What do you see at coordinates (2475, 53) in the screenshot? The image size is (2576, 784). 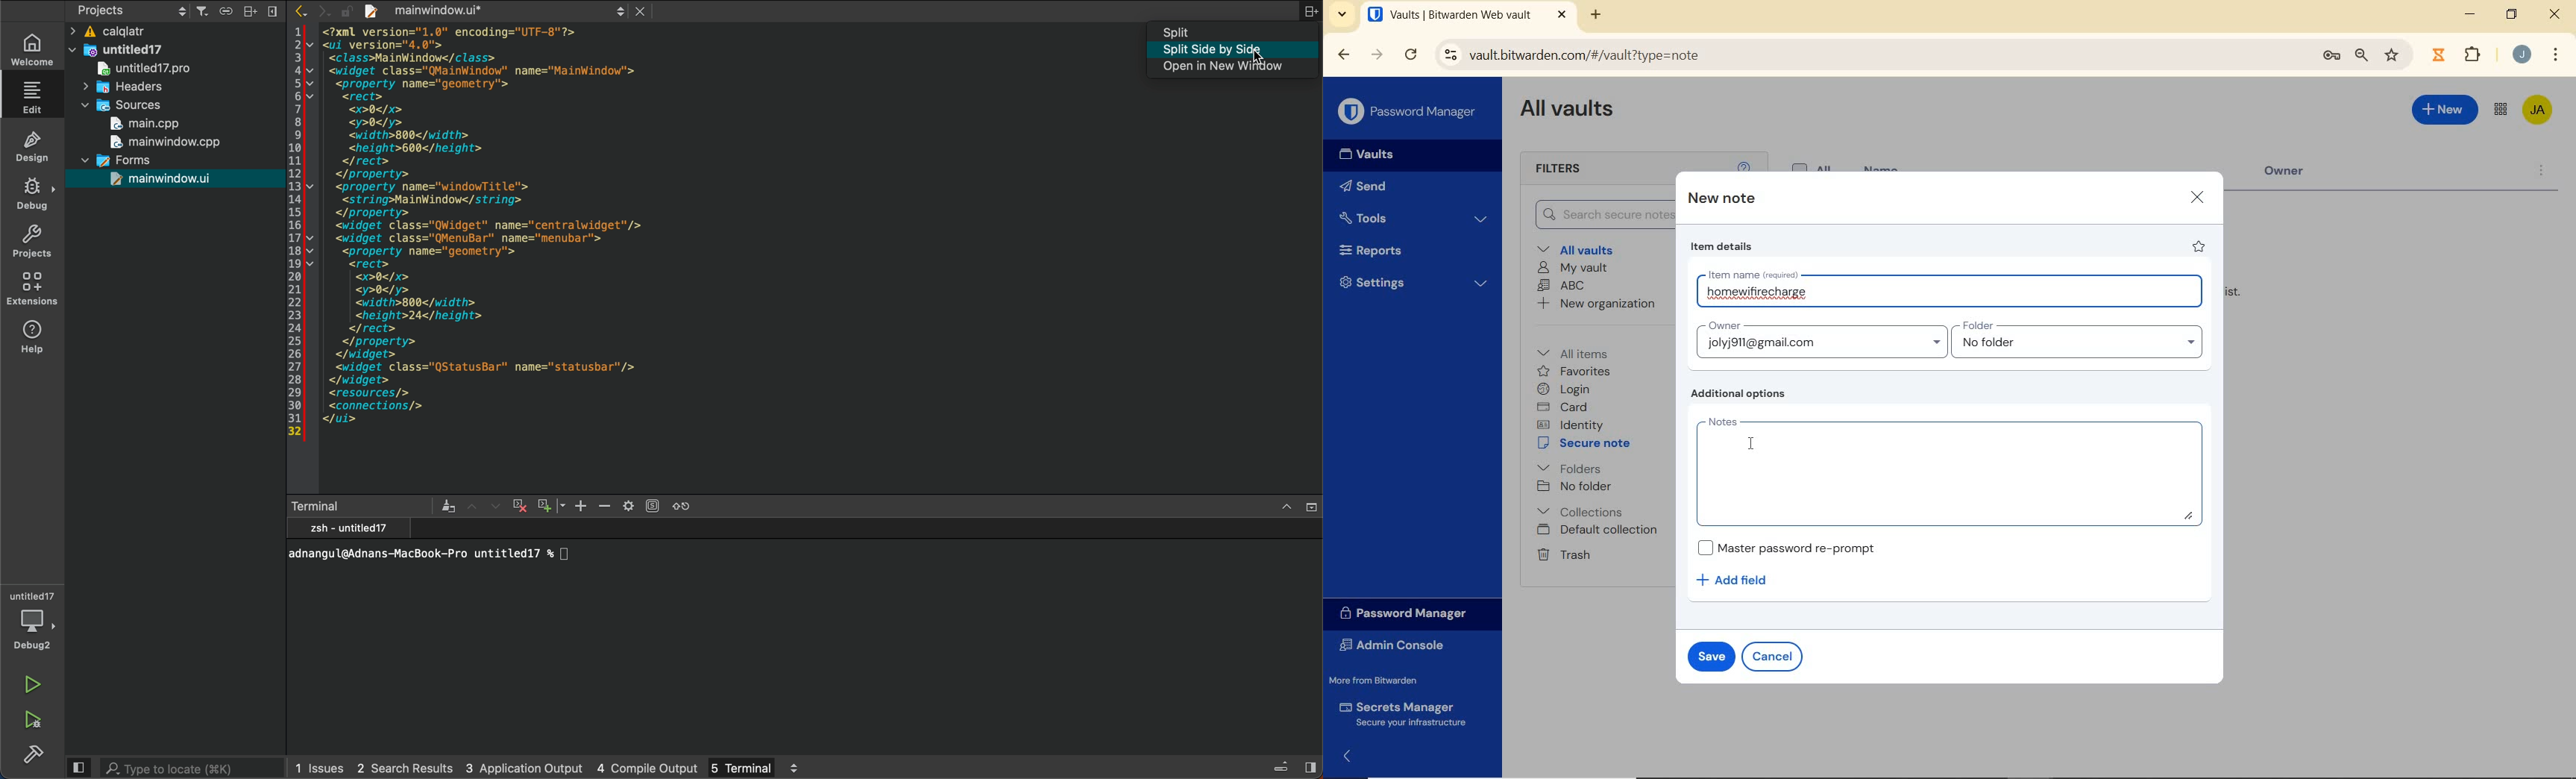 I see `Plugins` at bounding box center [2475, 53].